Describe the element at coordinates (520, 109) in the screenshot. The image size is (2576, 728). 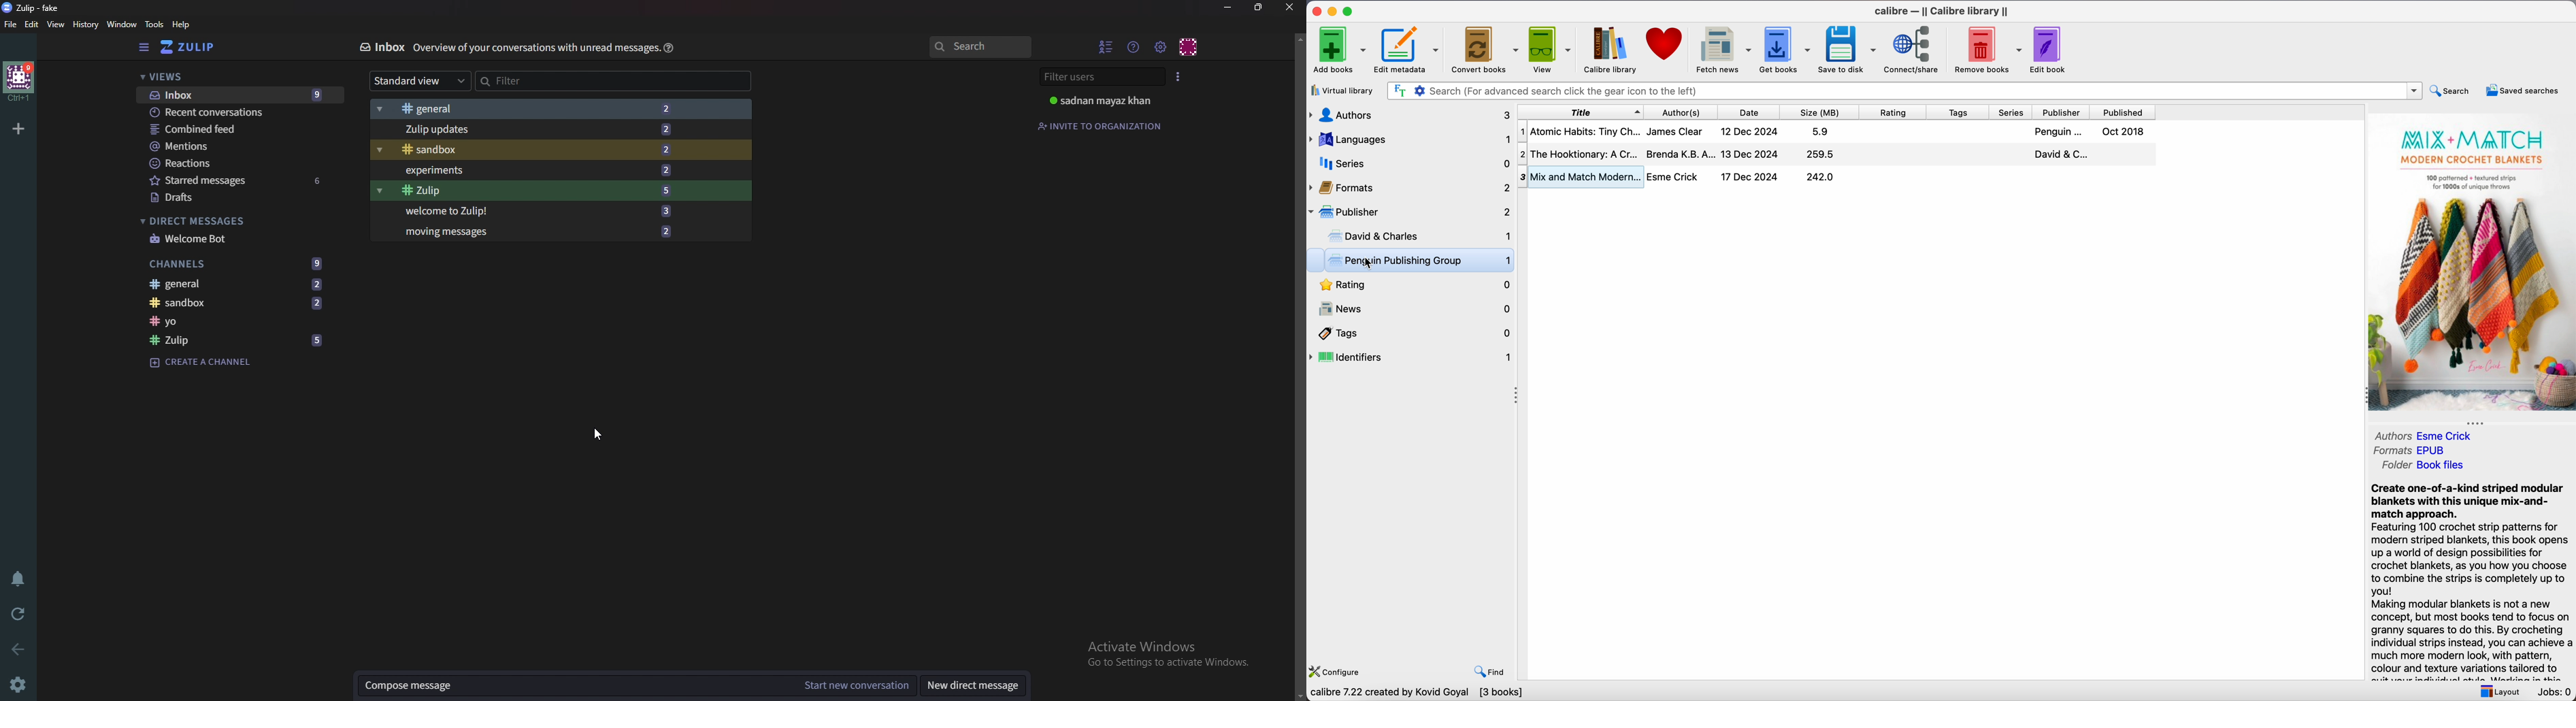
I see `General` at that location.